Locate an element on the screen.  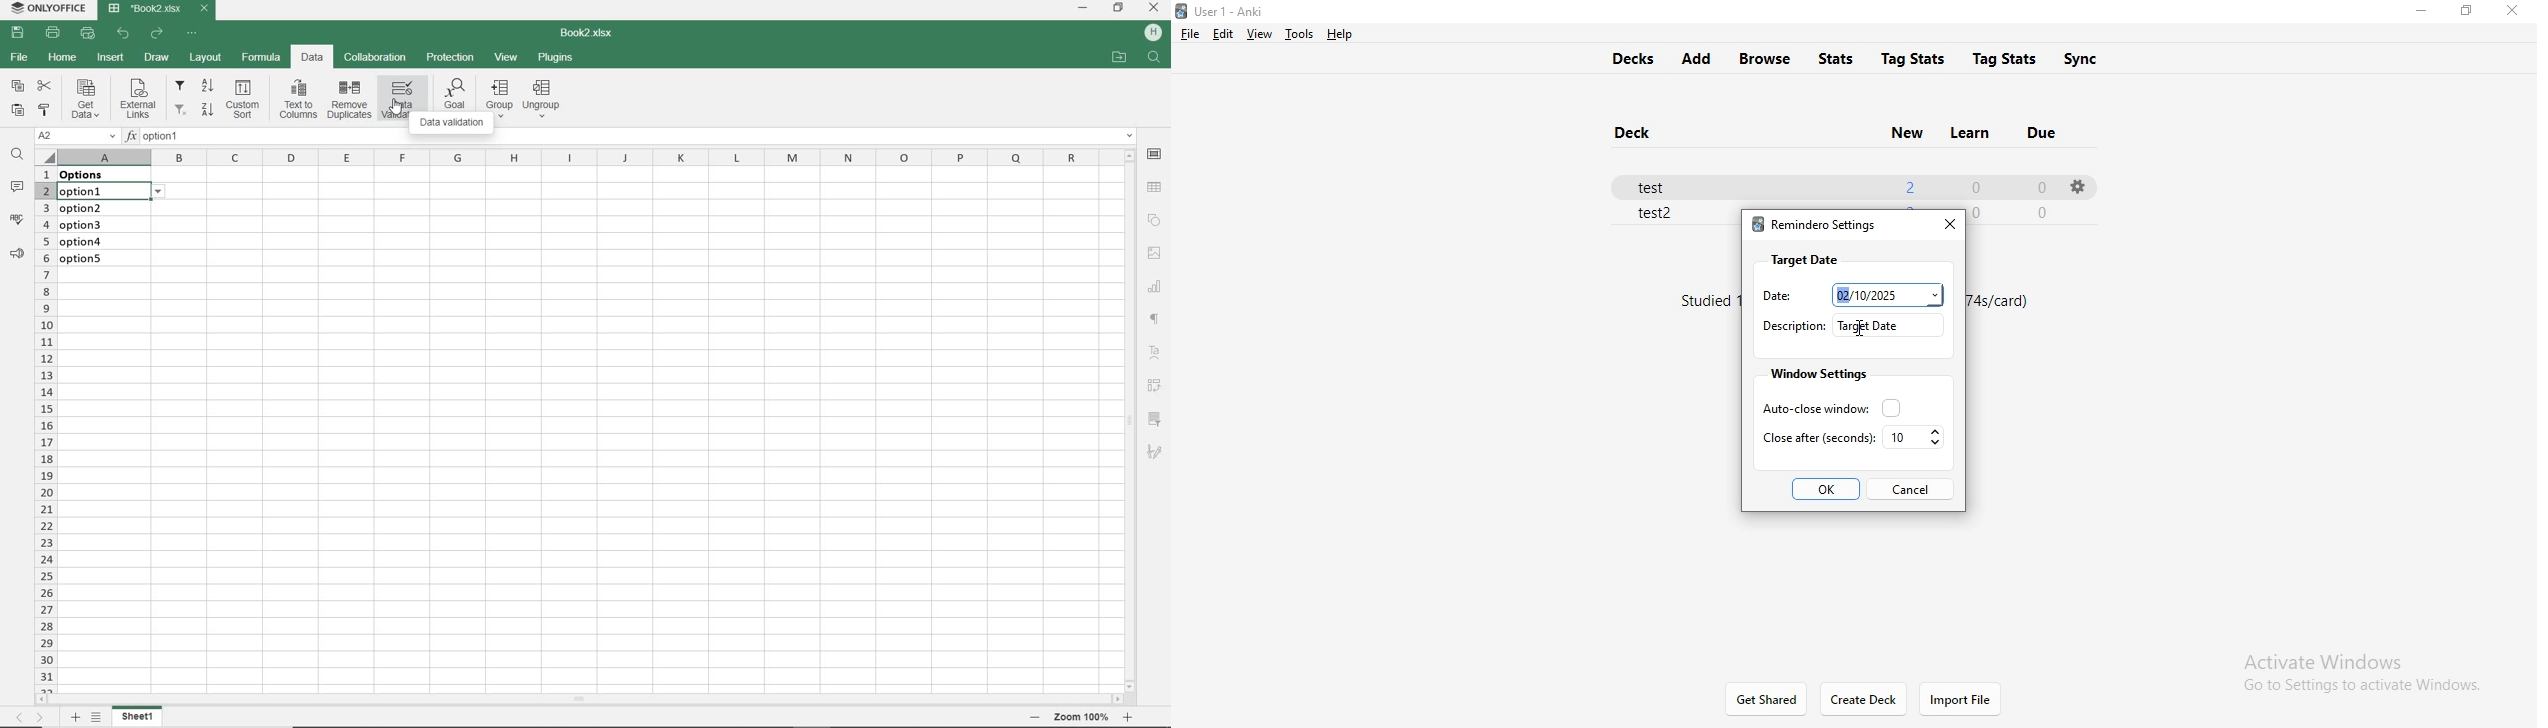
create deck is located at coordinates (1865, 699).